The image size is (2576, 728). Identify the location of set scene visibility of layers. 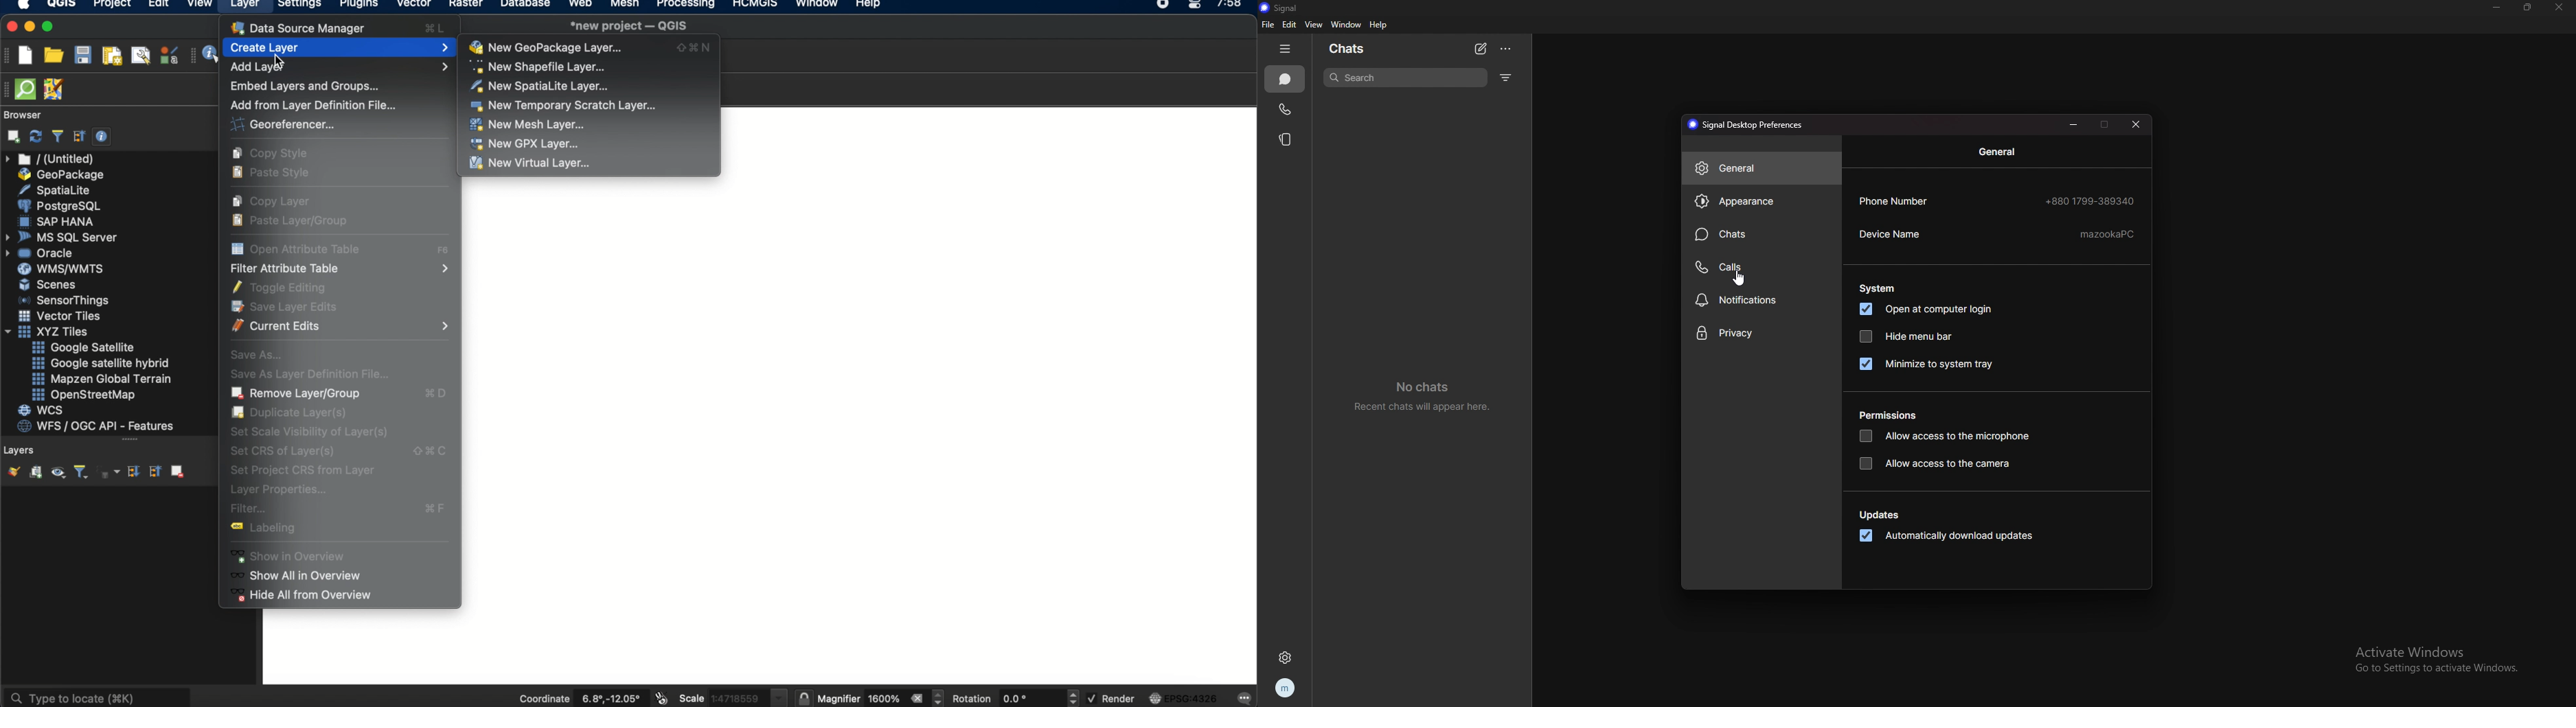
(312, 431).